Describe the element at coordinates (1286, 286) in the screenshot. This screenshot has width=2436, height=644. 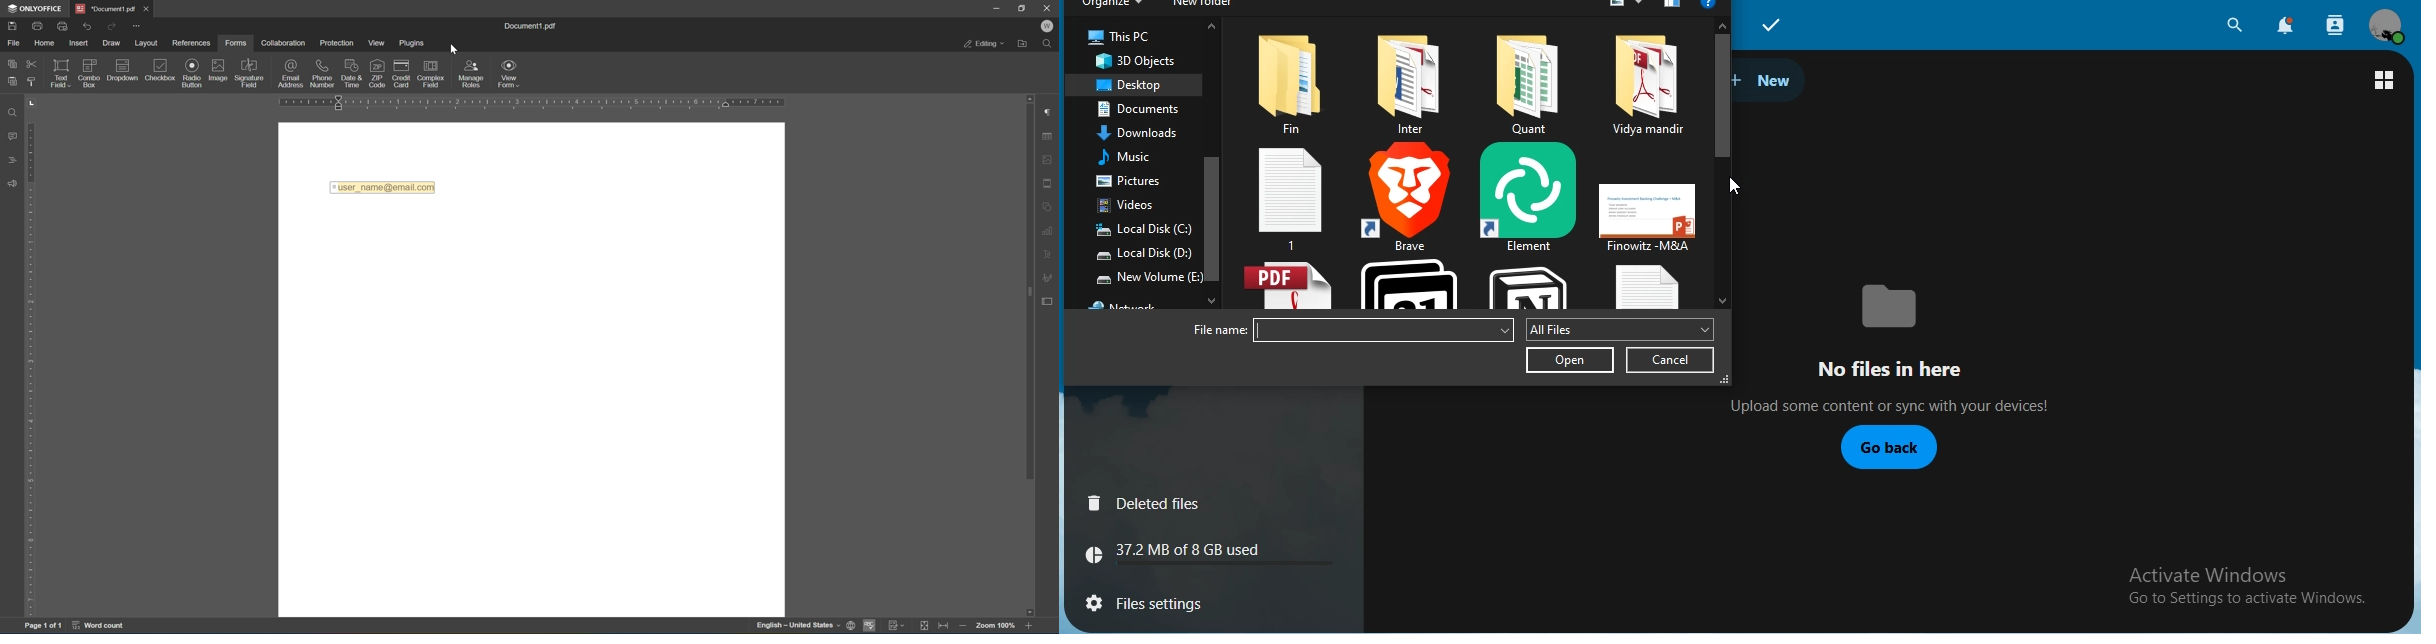
I see `pdf` at that location.